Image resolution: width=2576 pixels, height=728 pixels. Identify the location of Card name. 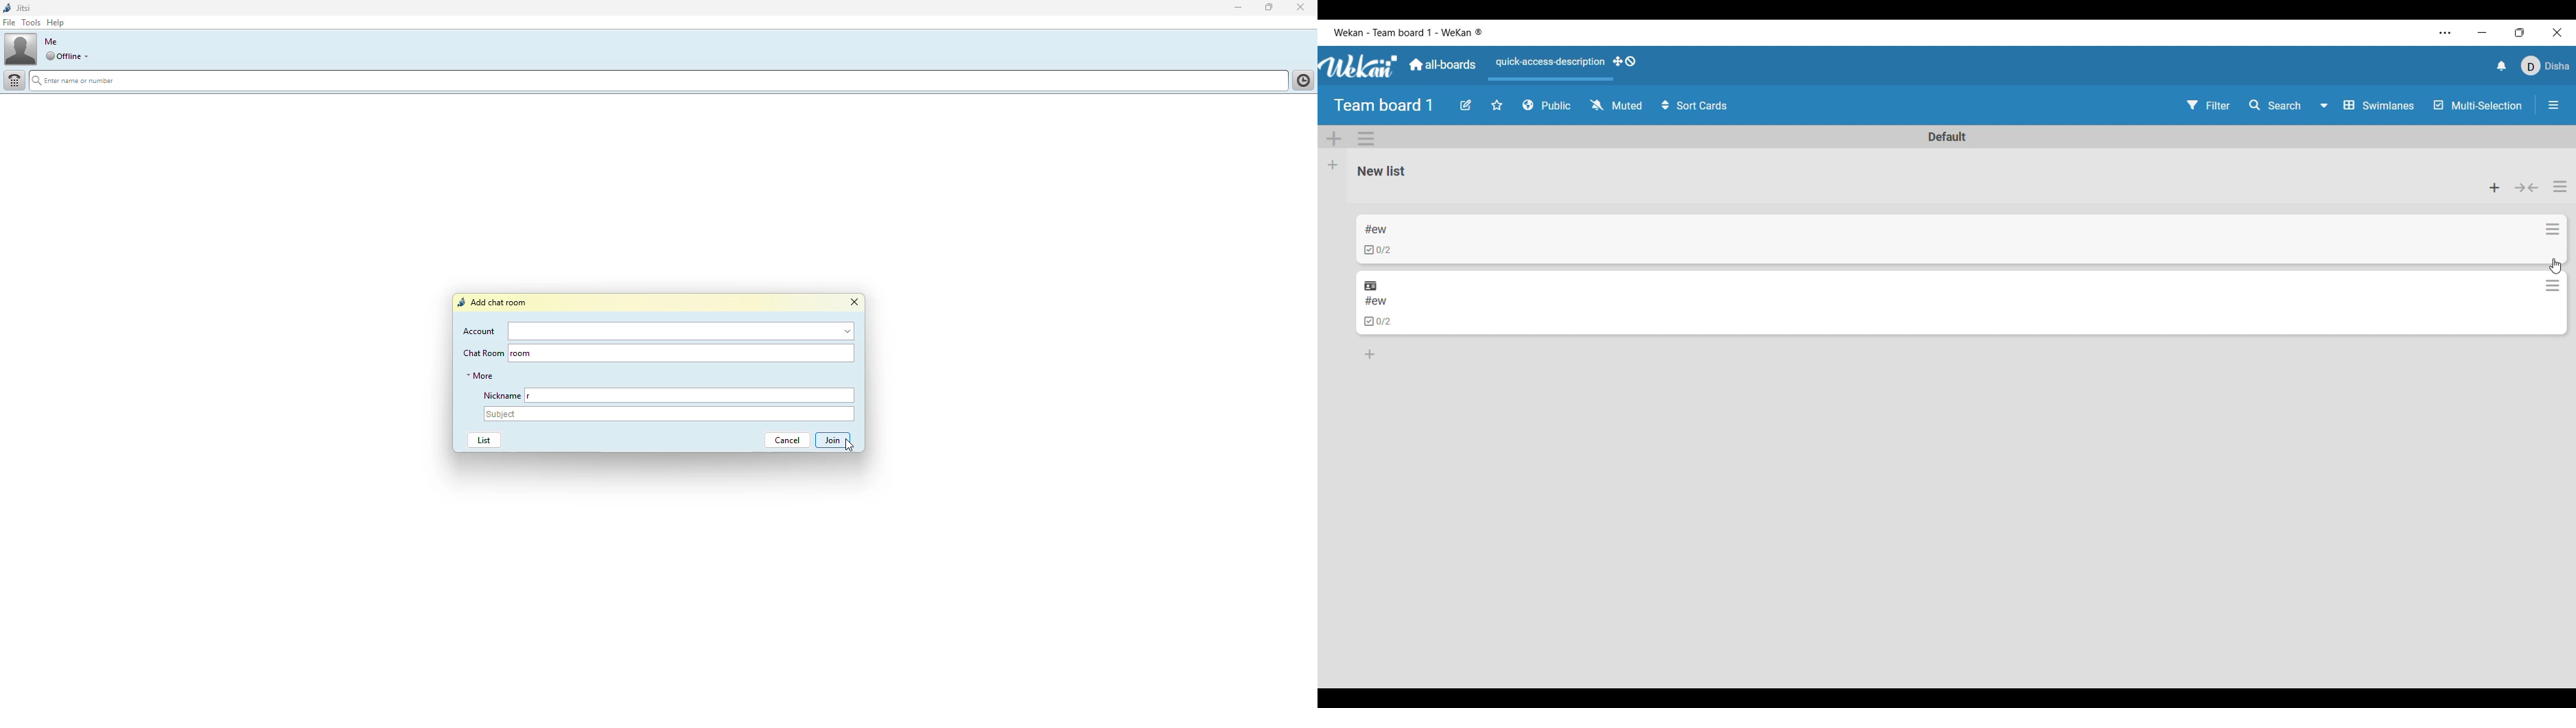
(1376, 300).